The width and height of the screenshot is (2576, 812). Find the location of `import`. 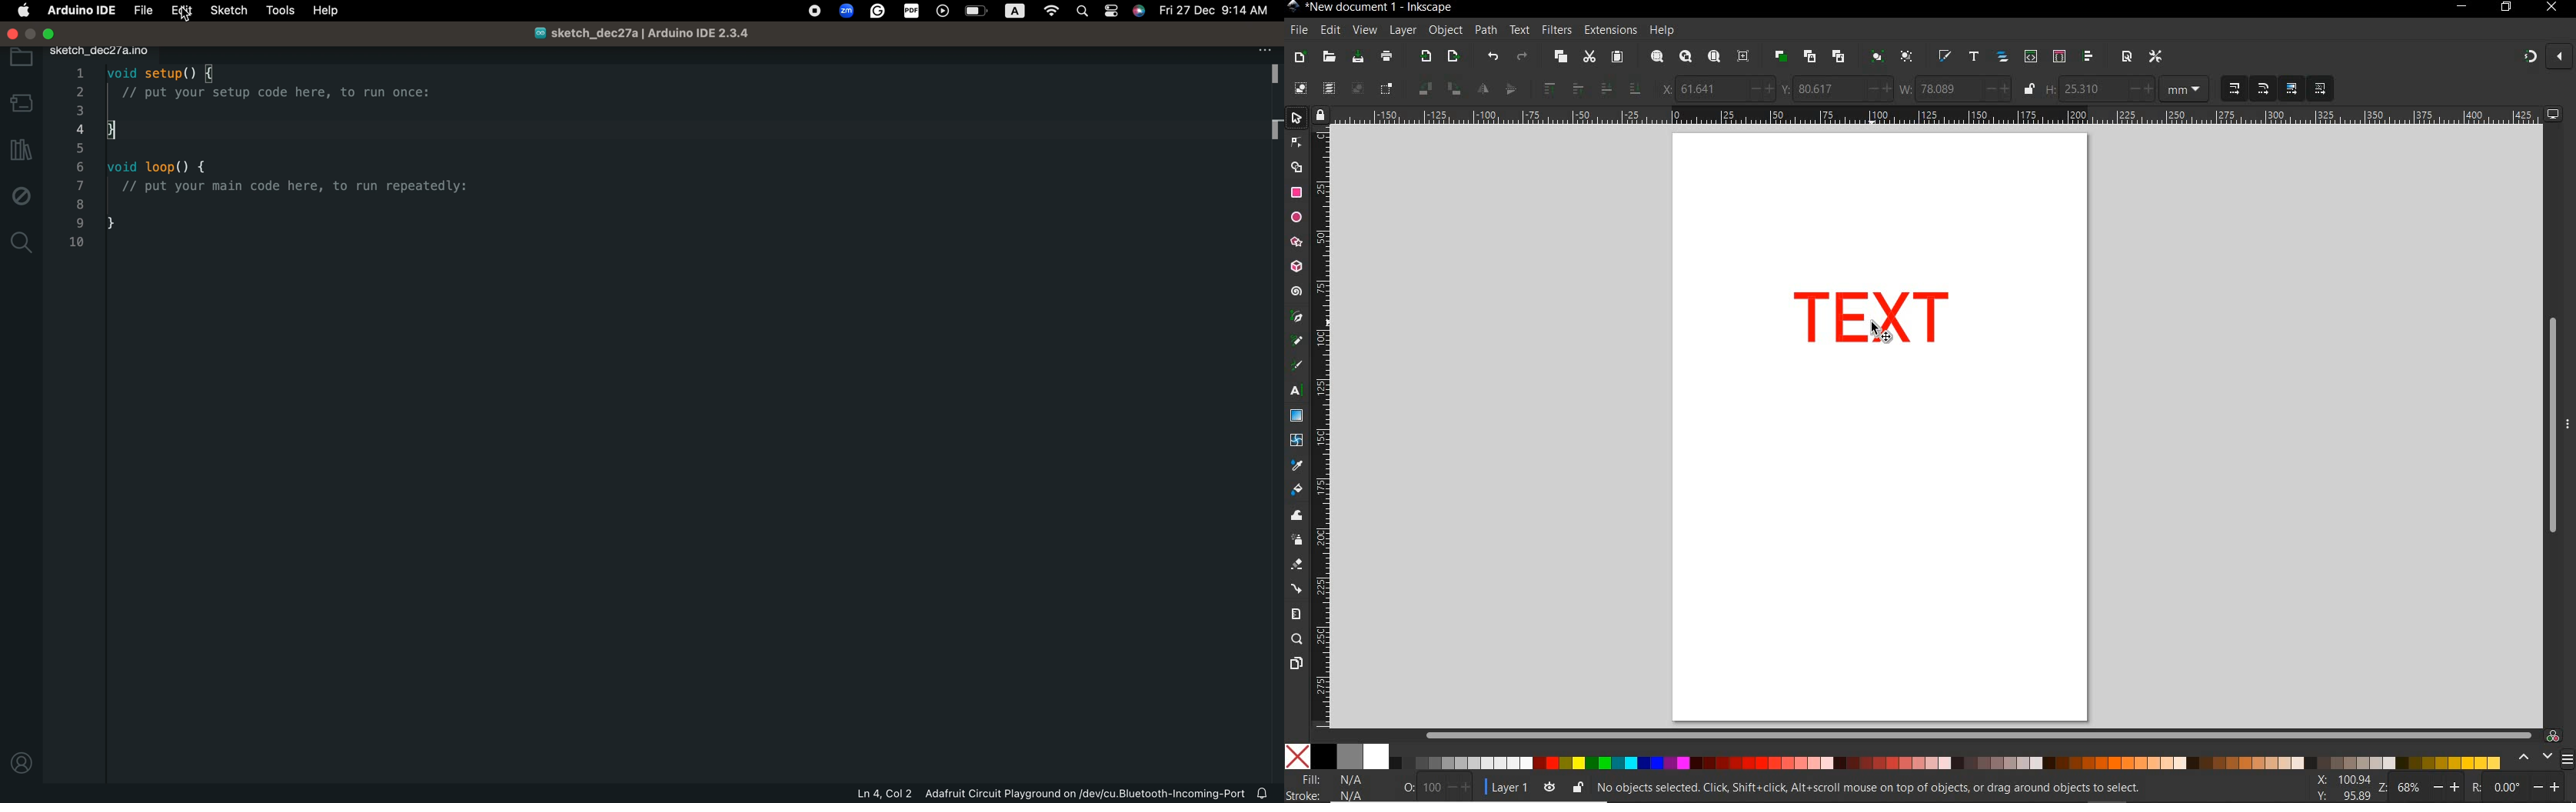

import is located at coordinates (1425, 58).